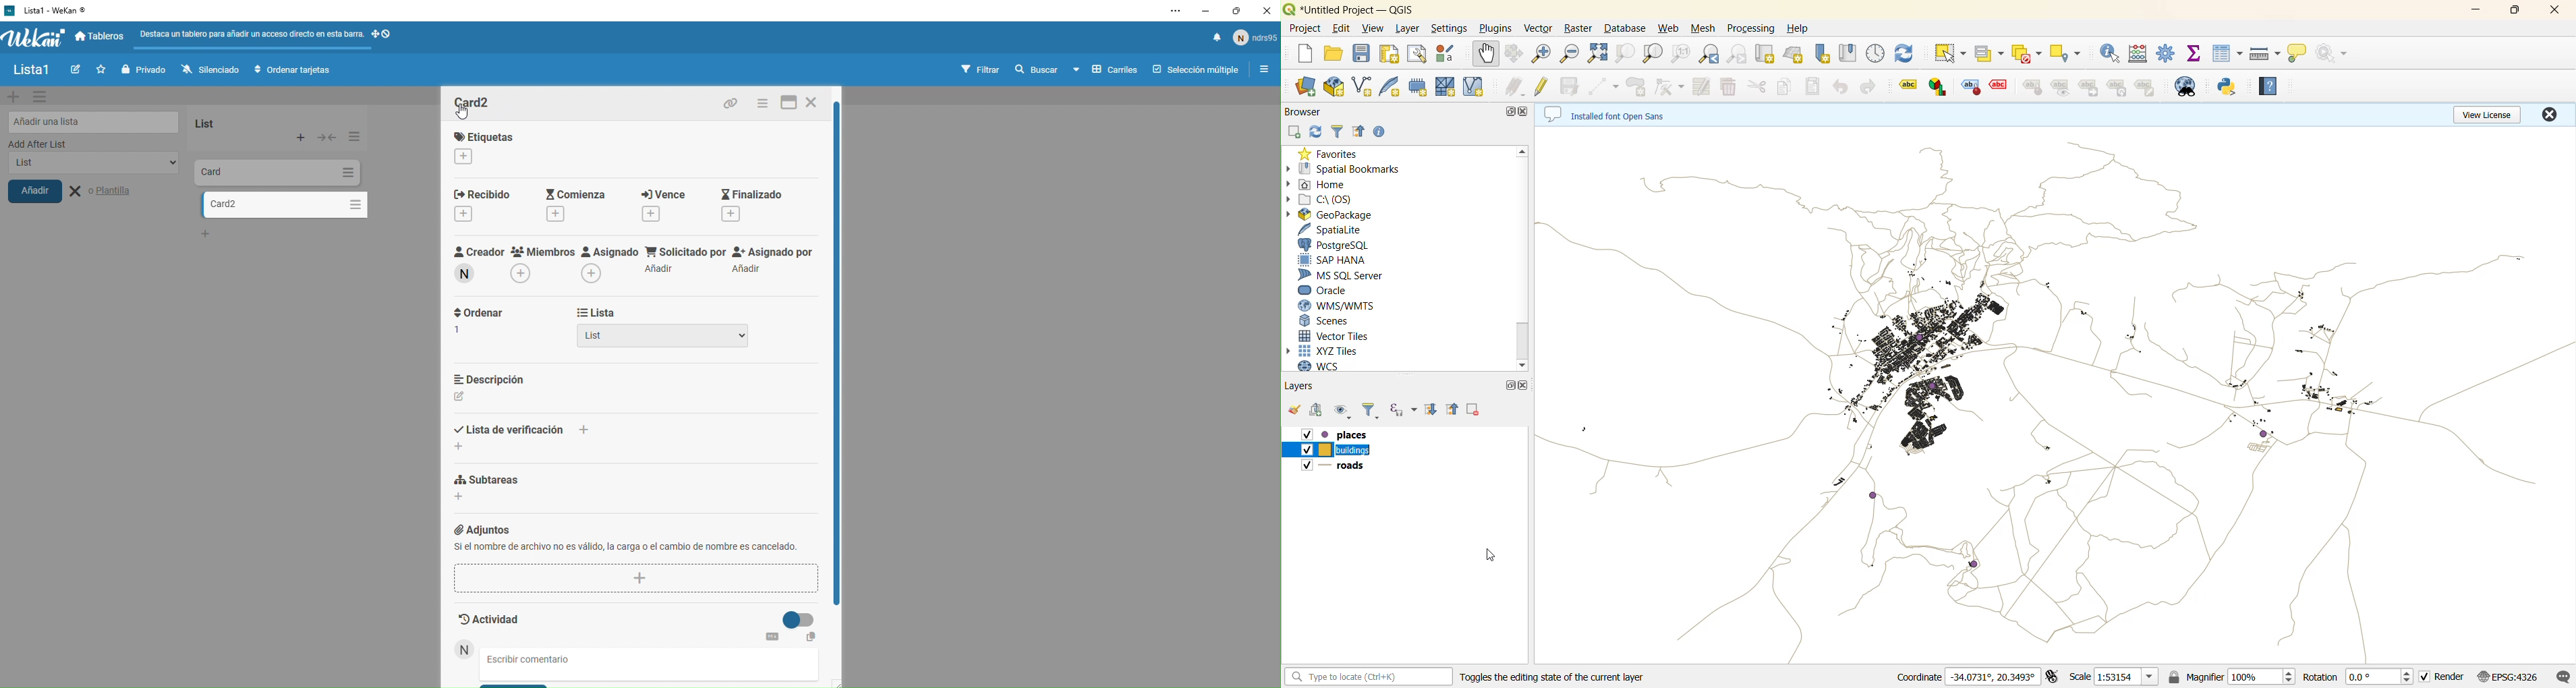 This screenshot has height=700, width=2576. What do you see at coordinates (1408, 28) in the screenshot?
I see `layer` at bounding box center [1408, 28].